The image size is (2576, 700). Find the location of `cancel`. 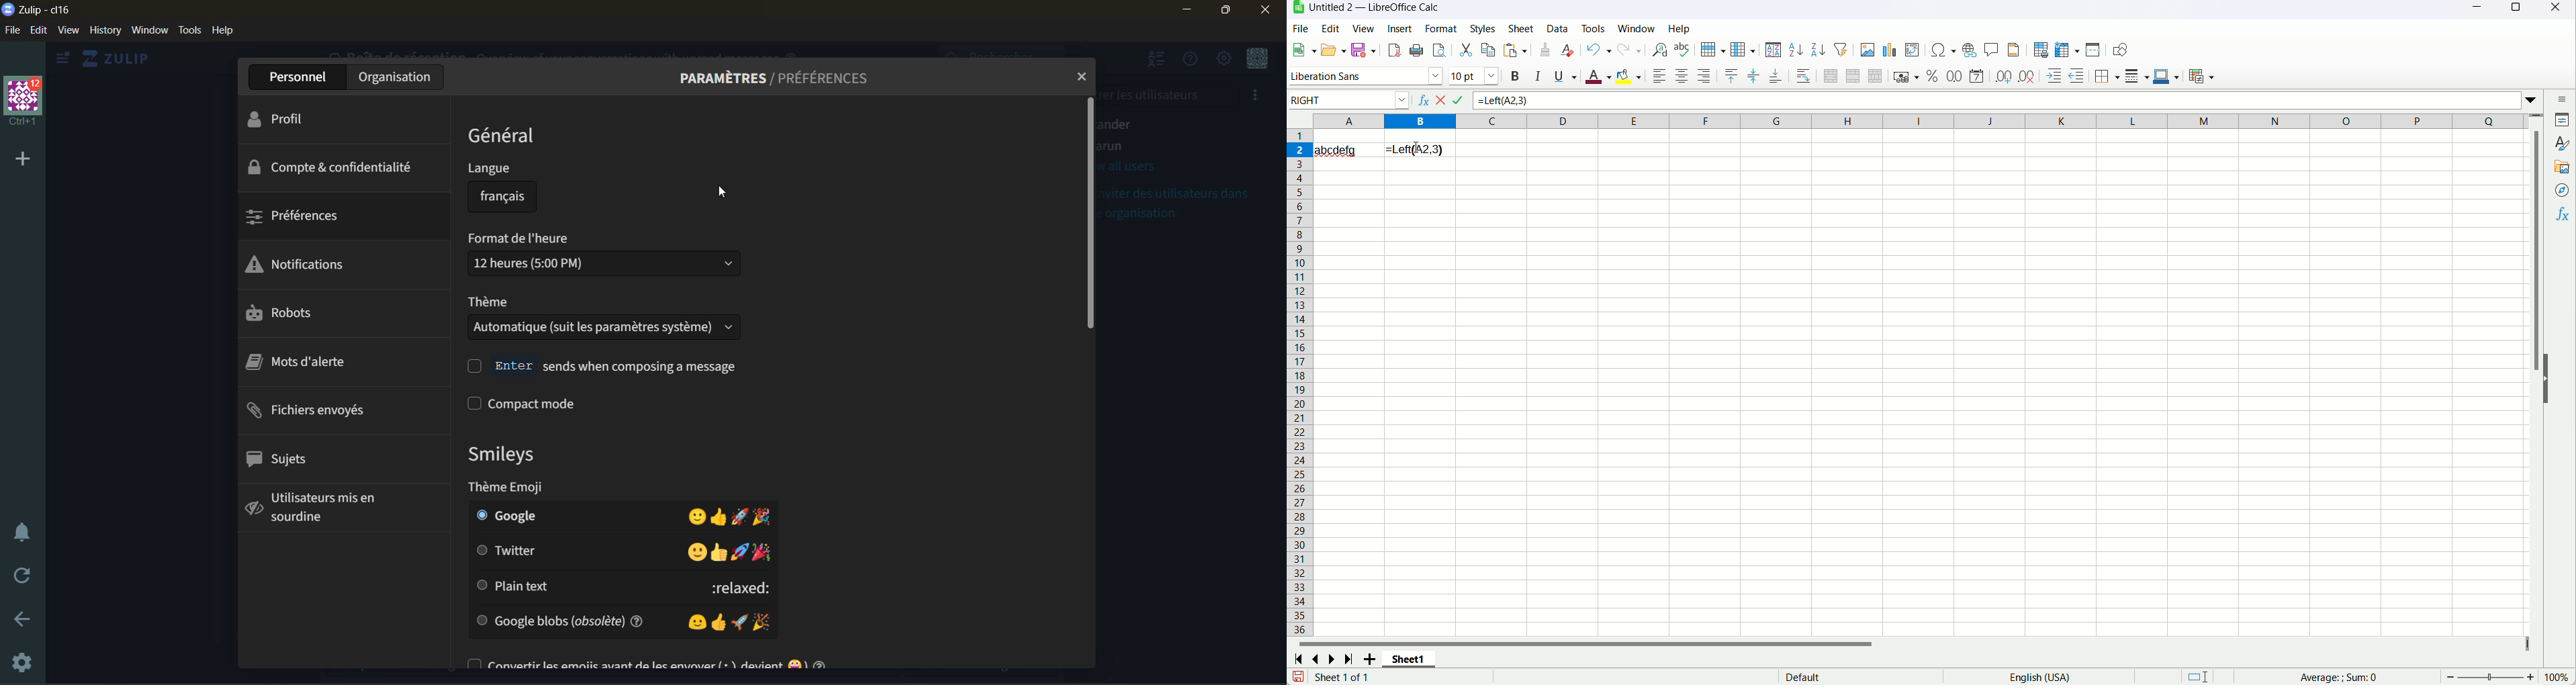

cancel is located at coordinates (1441, 99).